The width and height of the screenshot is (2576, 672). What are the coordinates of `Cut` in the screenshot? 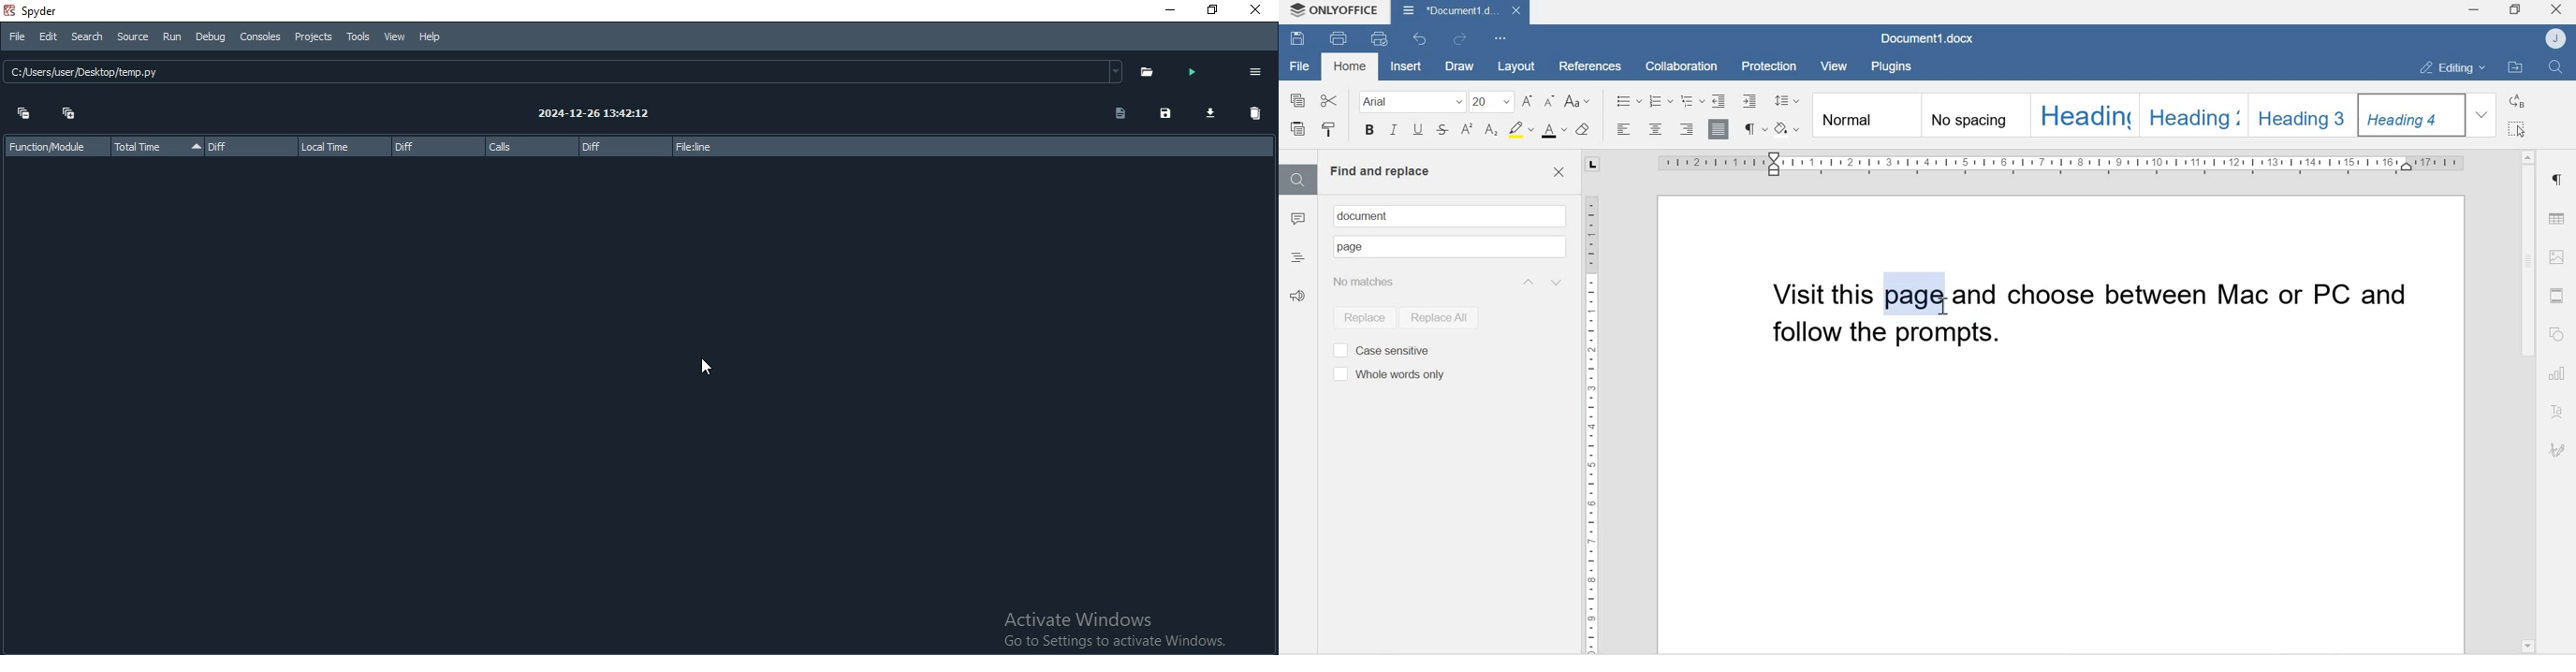 It's located at (1329, 98).